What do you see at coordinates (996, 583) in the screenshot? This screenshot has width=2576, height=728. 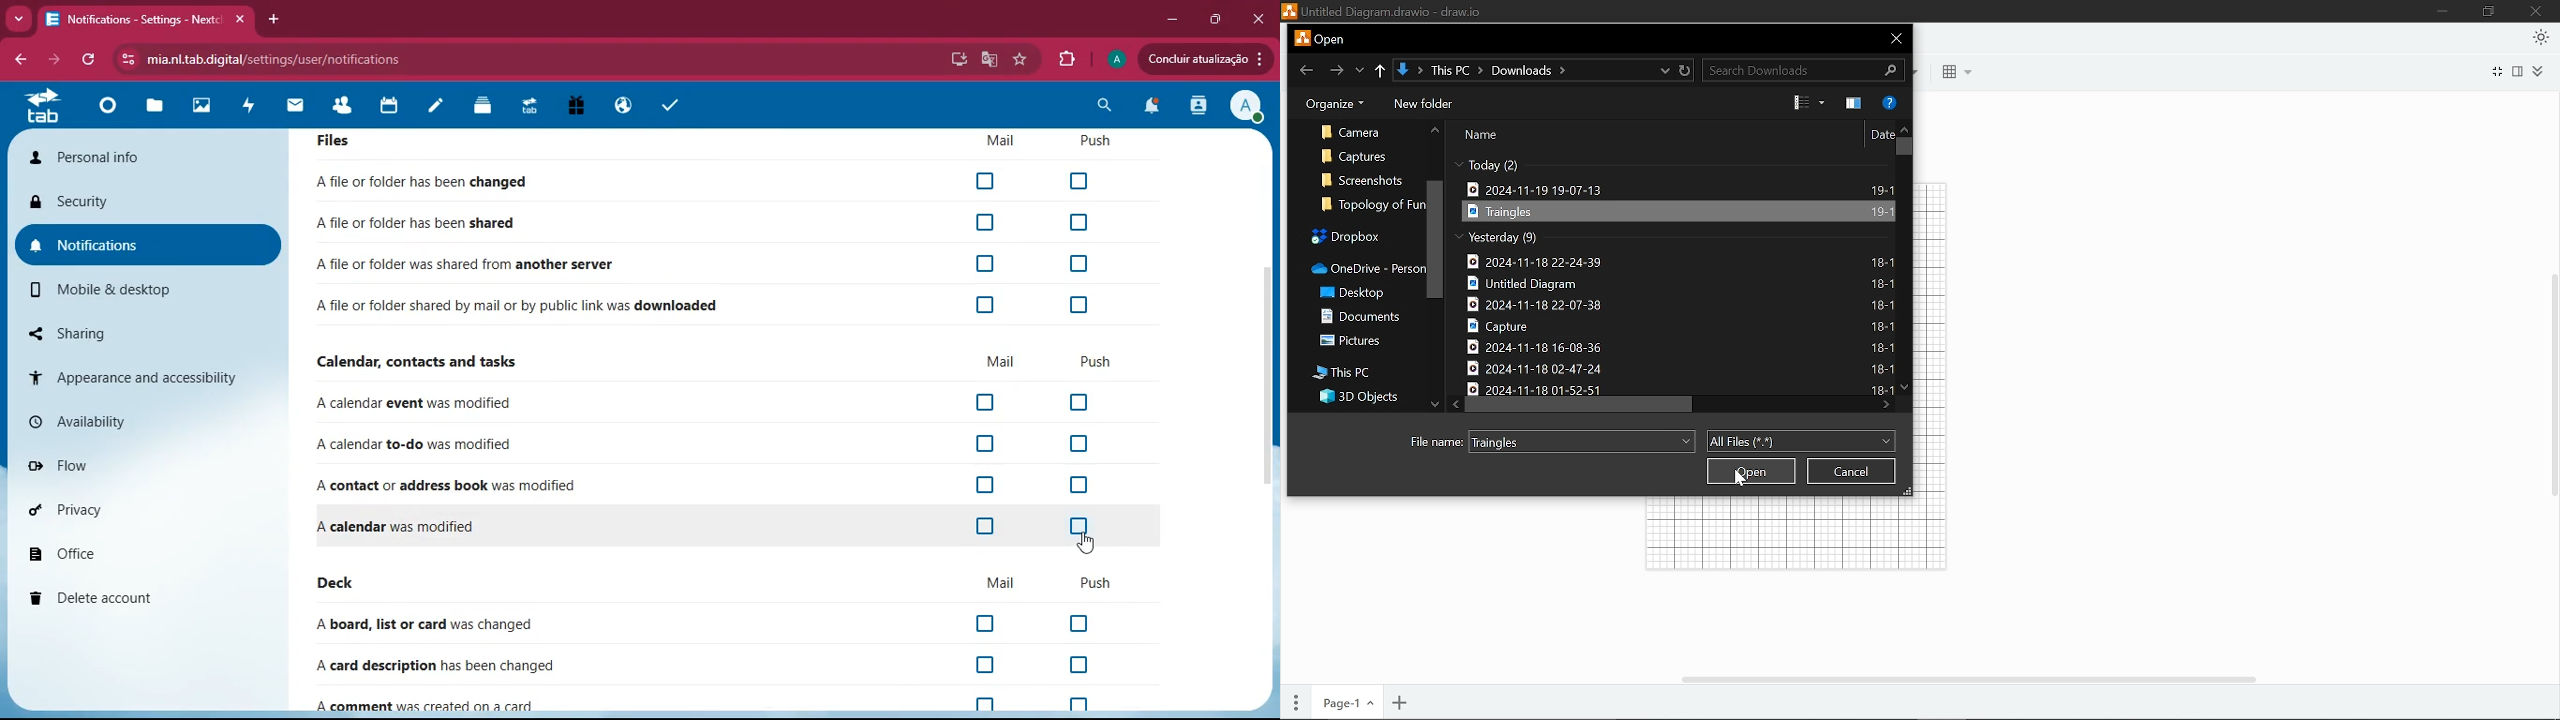 I see `mail` at bounding box center [996, 583].